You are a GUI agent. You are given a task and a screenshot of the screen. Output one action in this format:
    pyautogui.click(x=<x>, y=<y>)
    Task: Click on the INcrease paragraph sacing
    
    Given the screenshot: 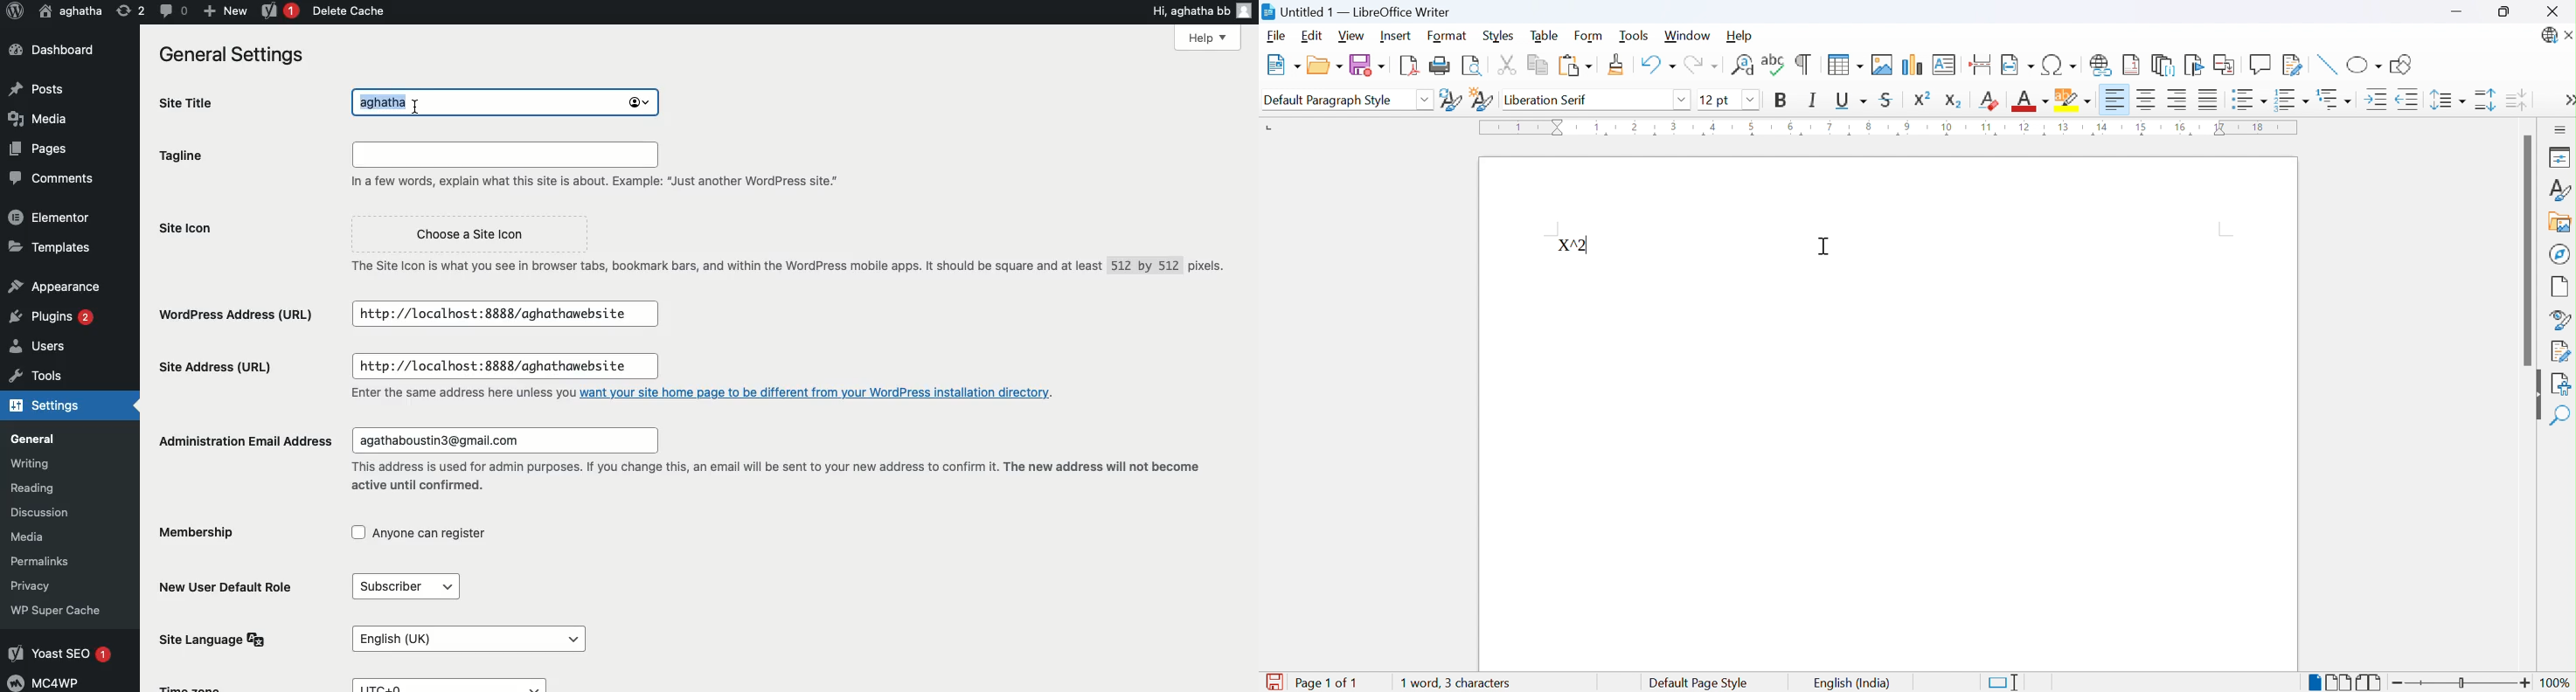 What is the action you would take?
    pyautogui.click(x=2485, y=100)
    